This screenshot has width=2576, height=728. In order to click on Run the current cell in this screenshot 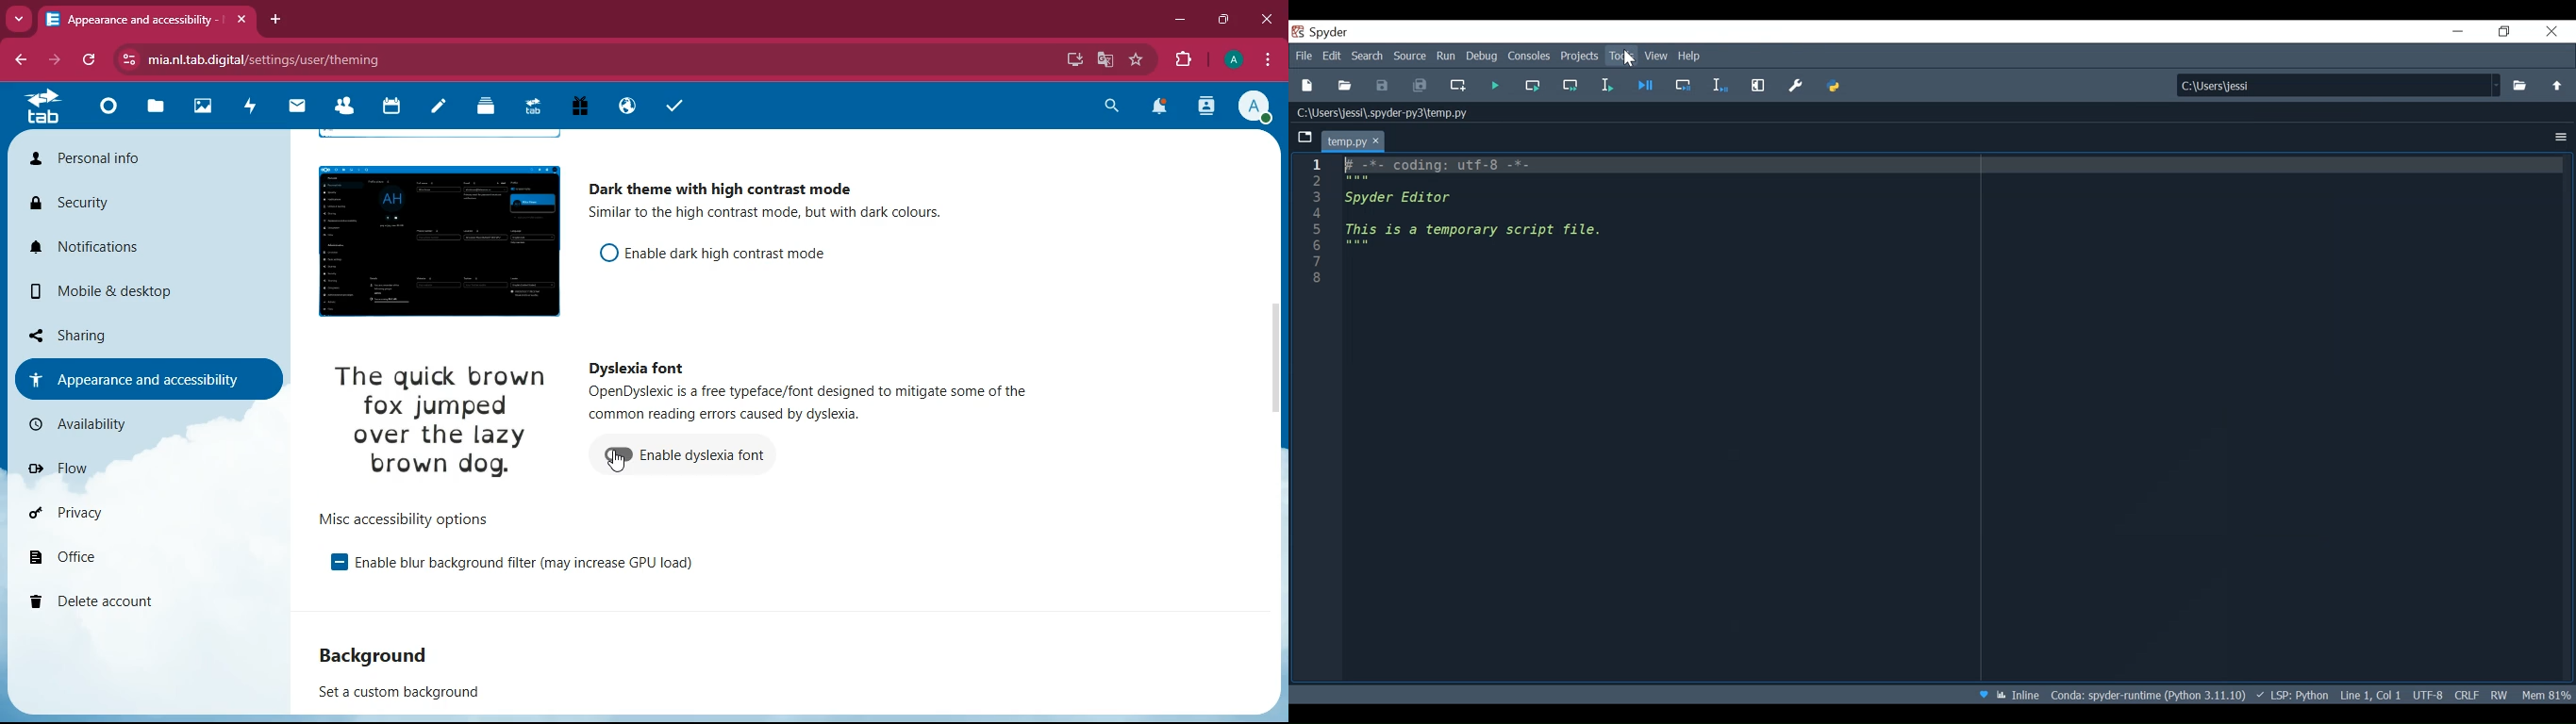, I will do `click(1532, 86)`.